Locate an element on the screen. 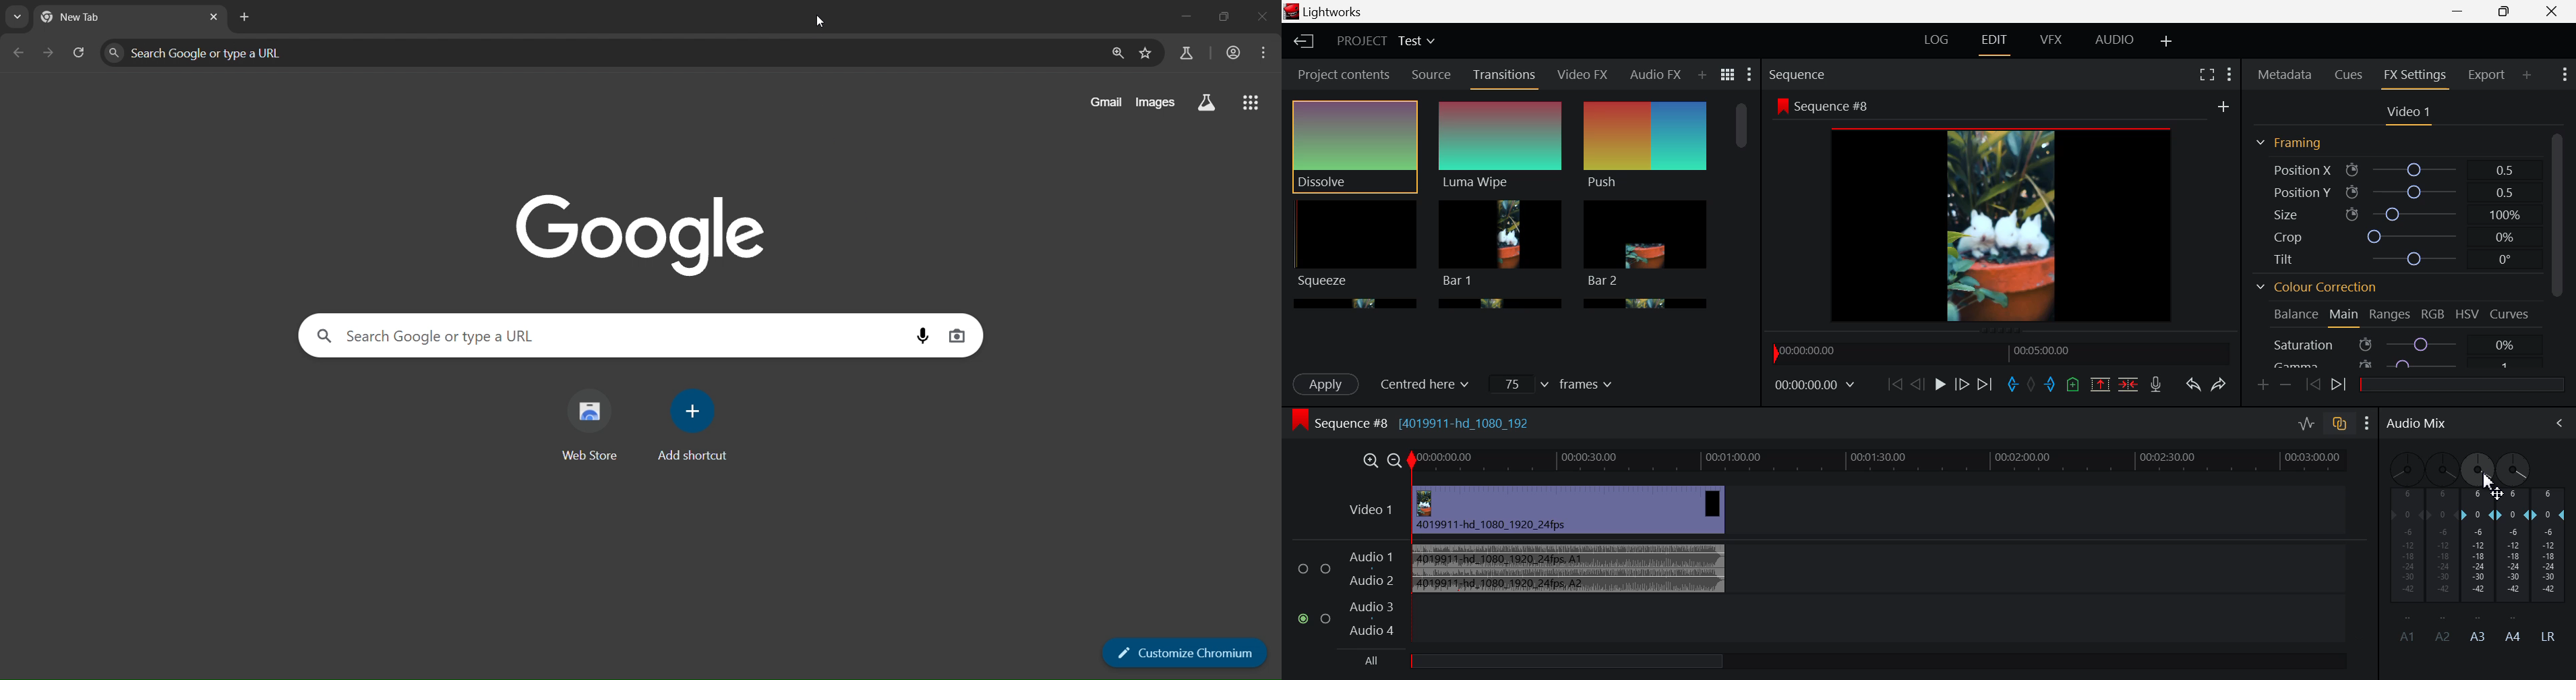 The image size is (2576, 700). reload tab is located at coordinates (81, 52).